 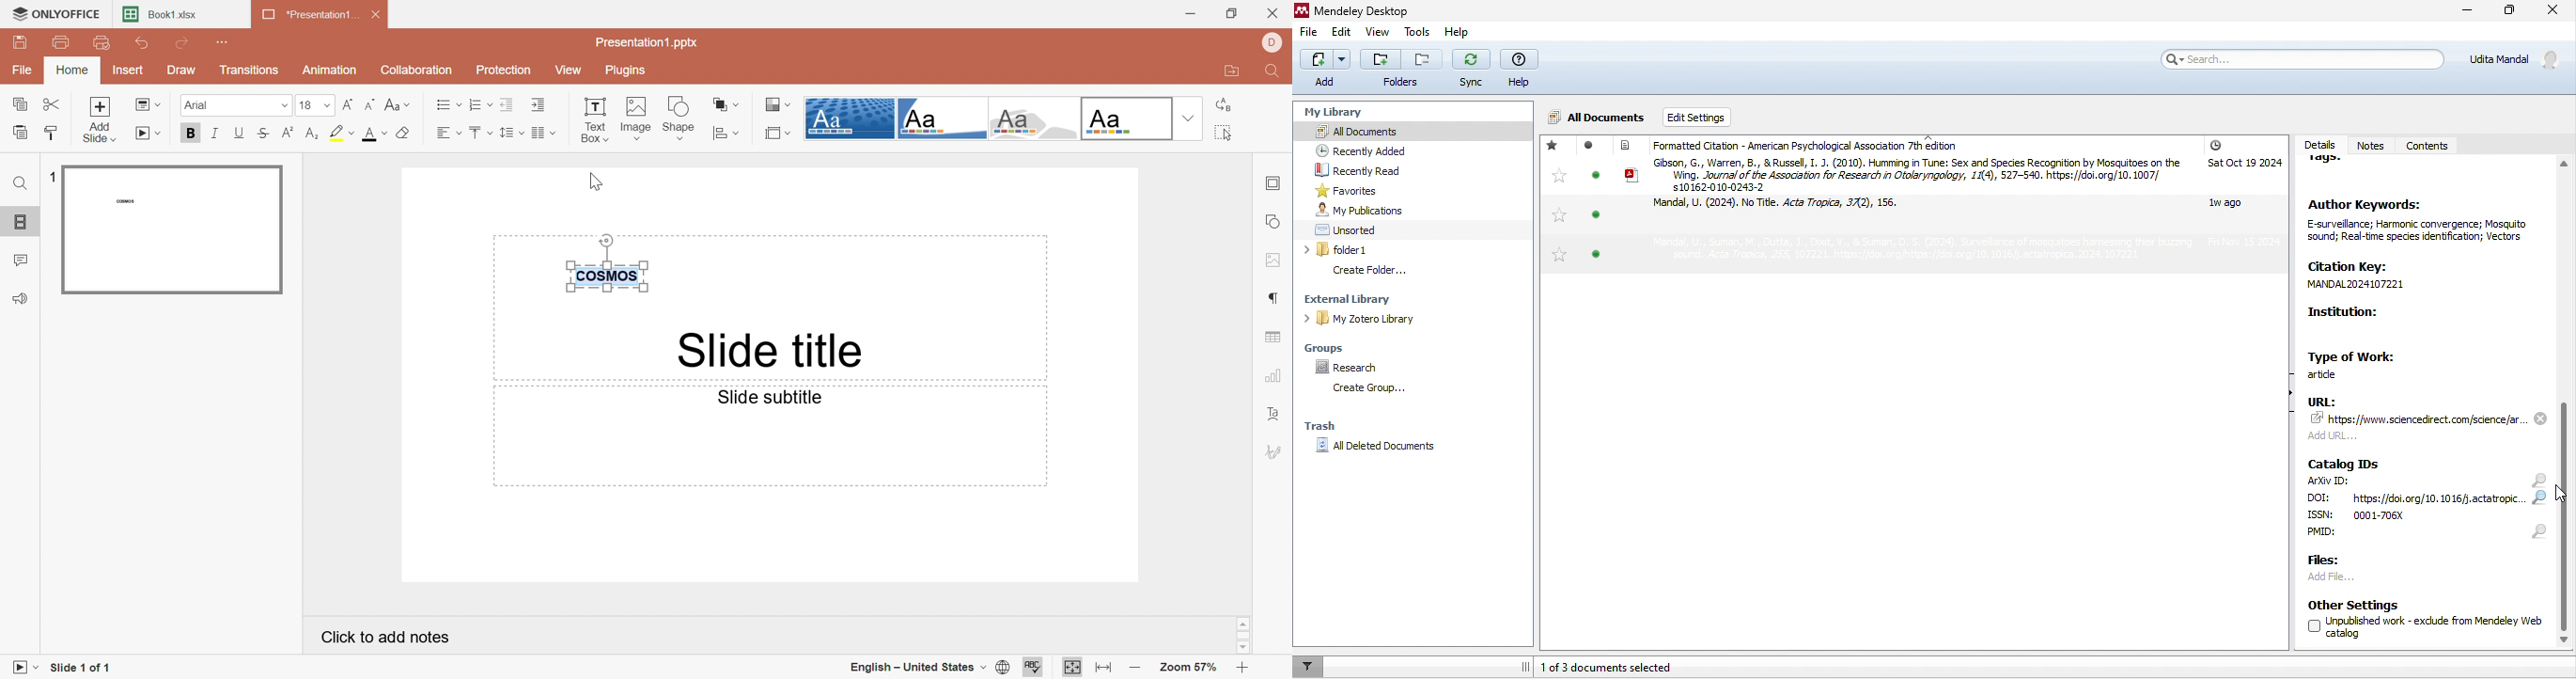 I want to click on Arrange shape, so click(x=731, y=107).